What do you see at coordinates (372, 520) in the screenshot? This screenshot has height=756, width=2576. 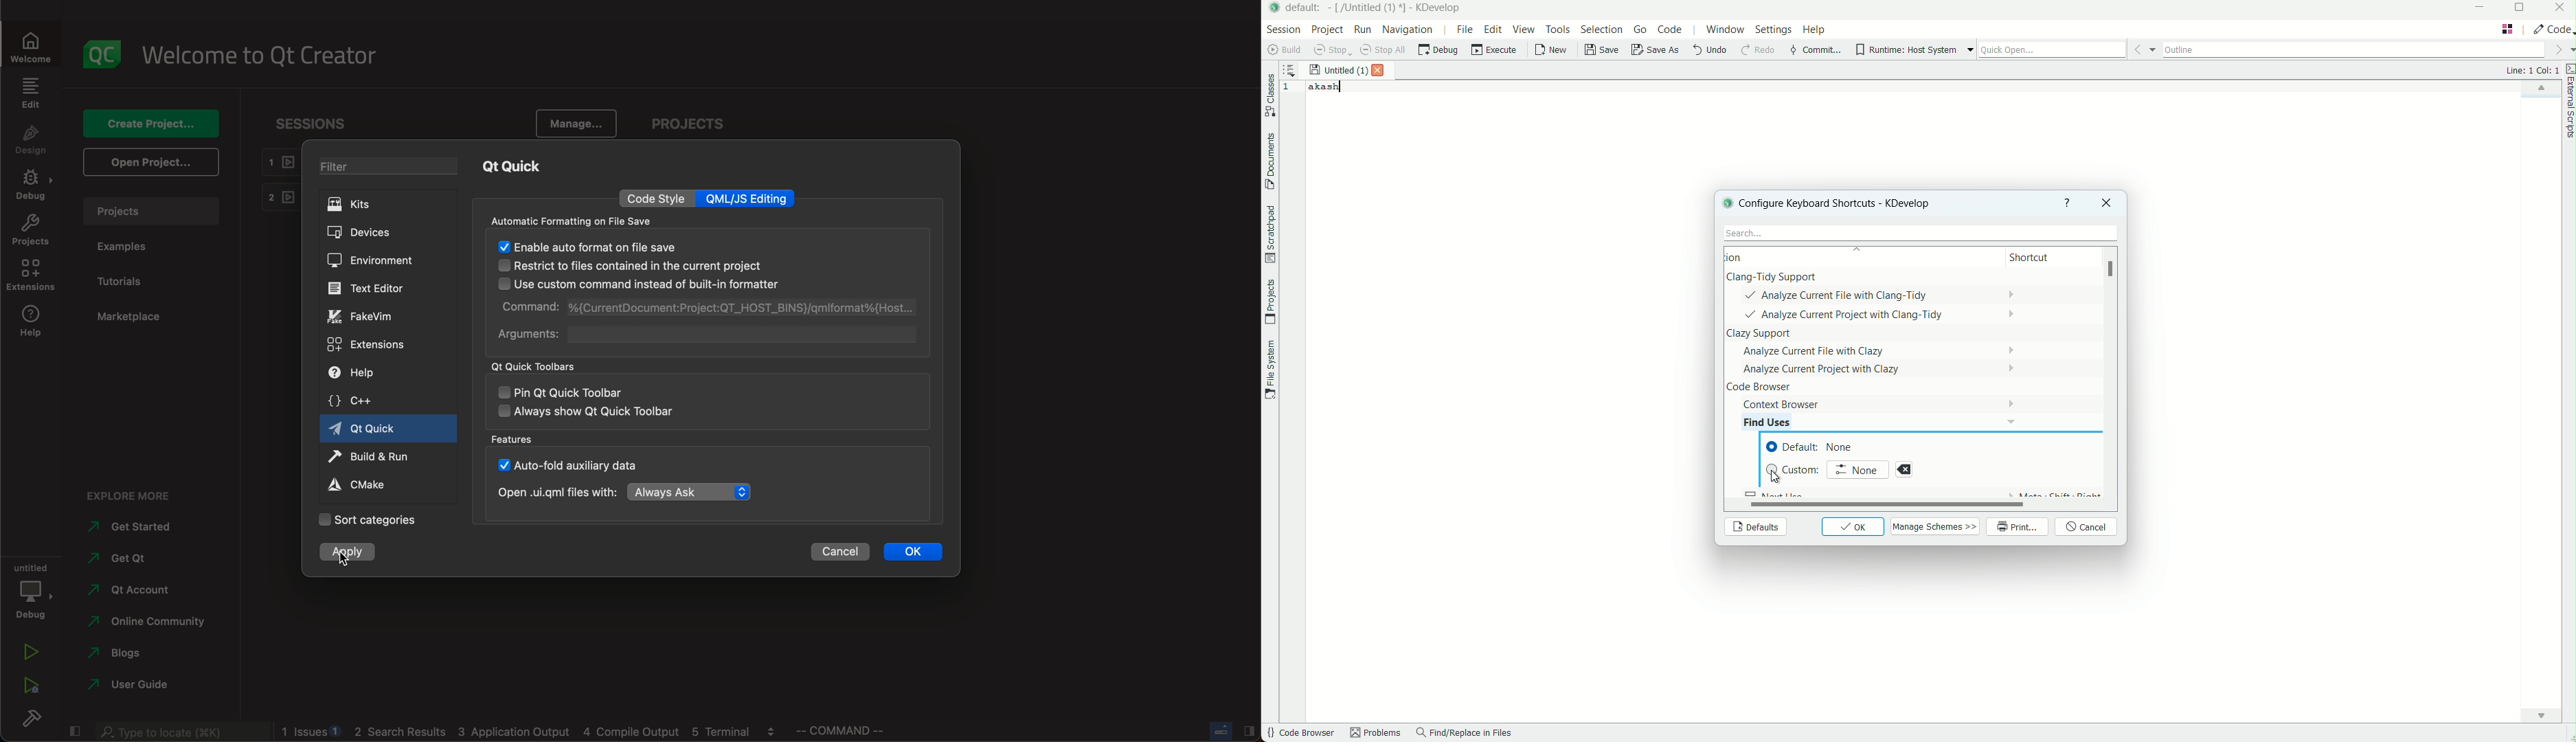 I see `categories` at bounding box center [372, 520].